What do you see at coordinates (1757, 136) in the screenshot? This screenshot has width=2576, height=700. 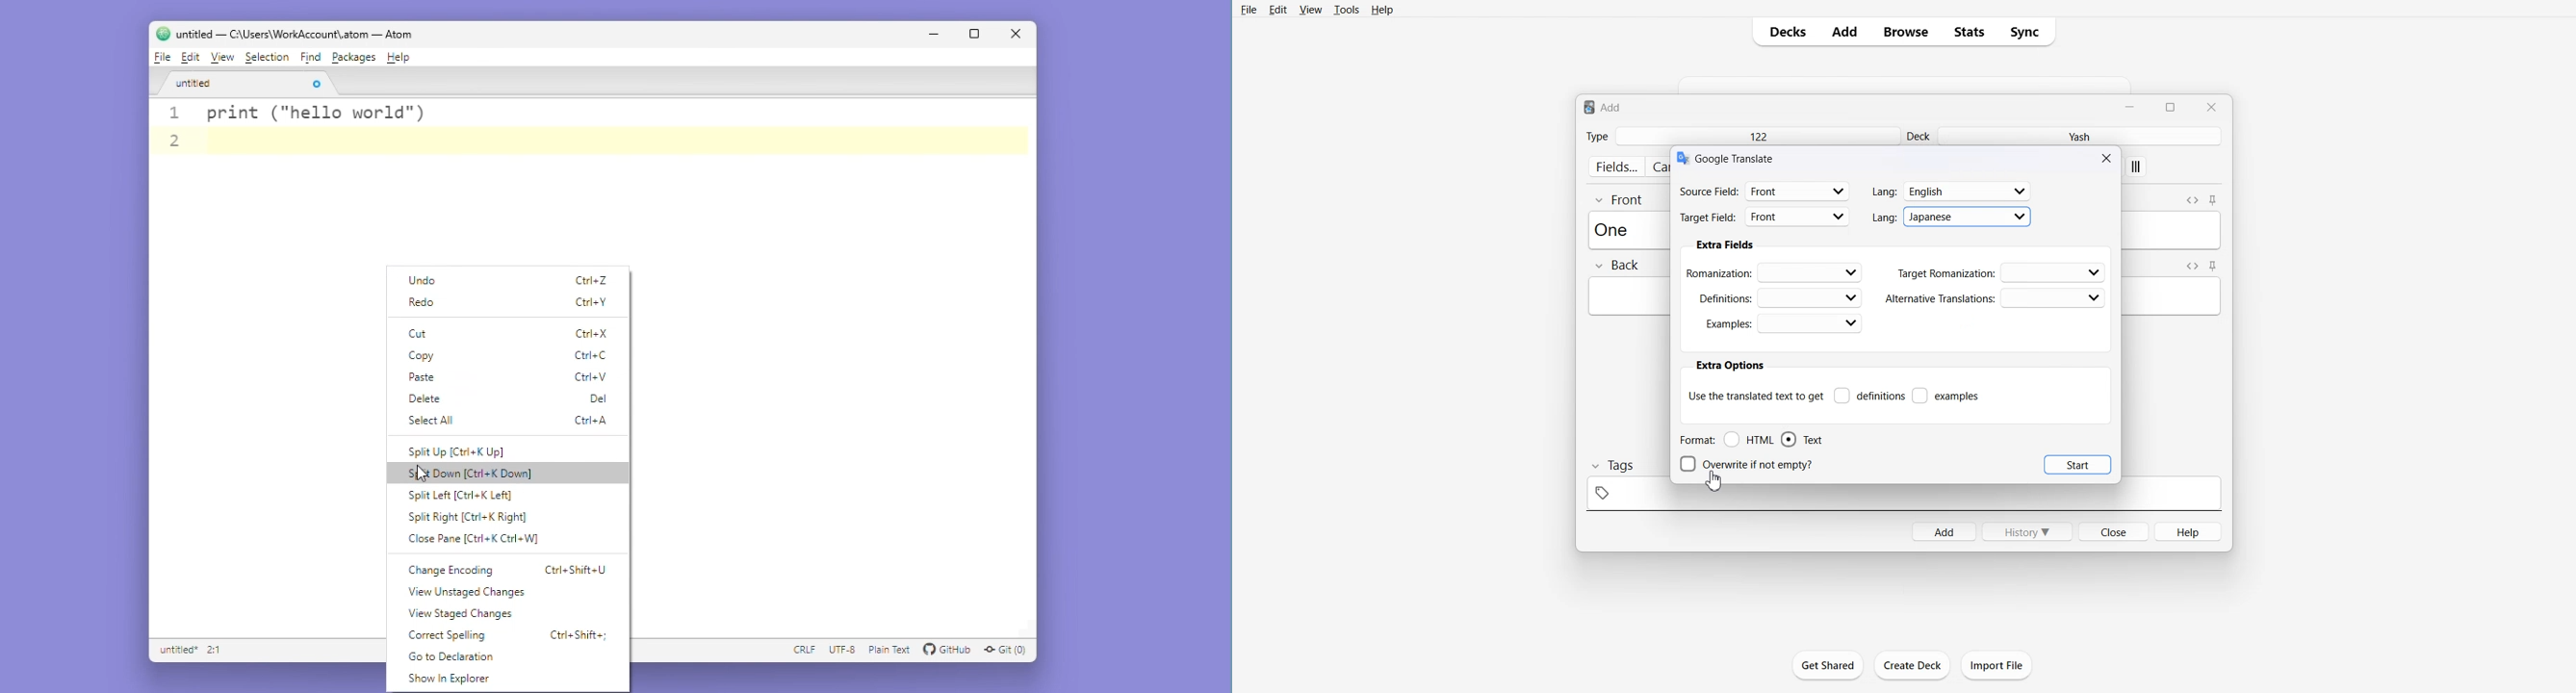 I see `122` at bounding box center [1757, 136].